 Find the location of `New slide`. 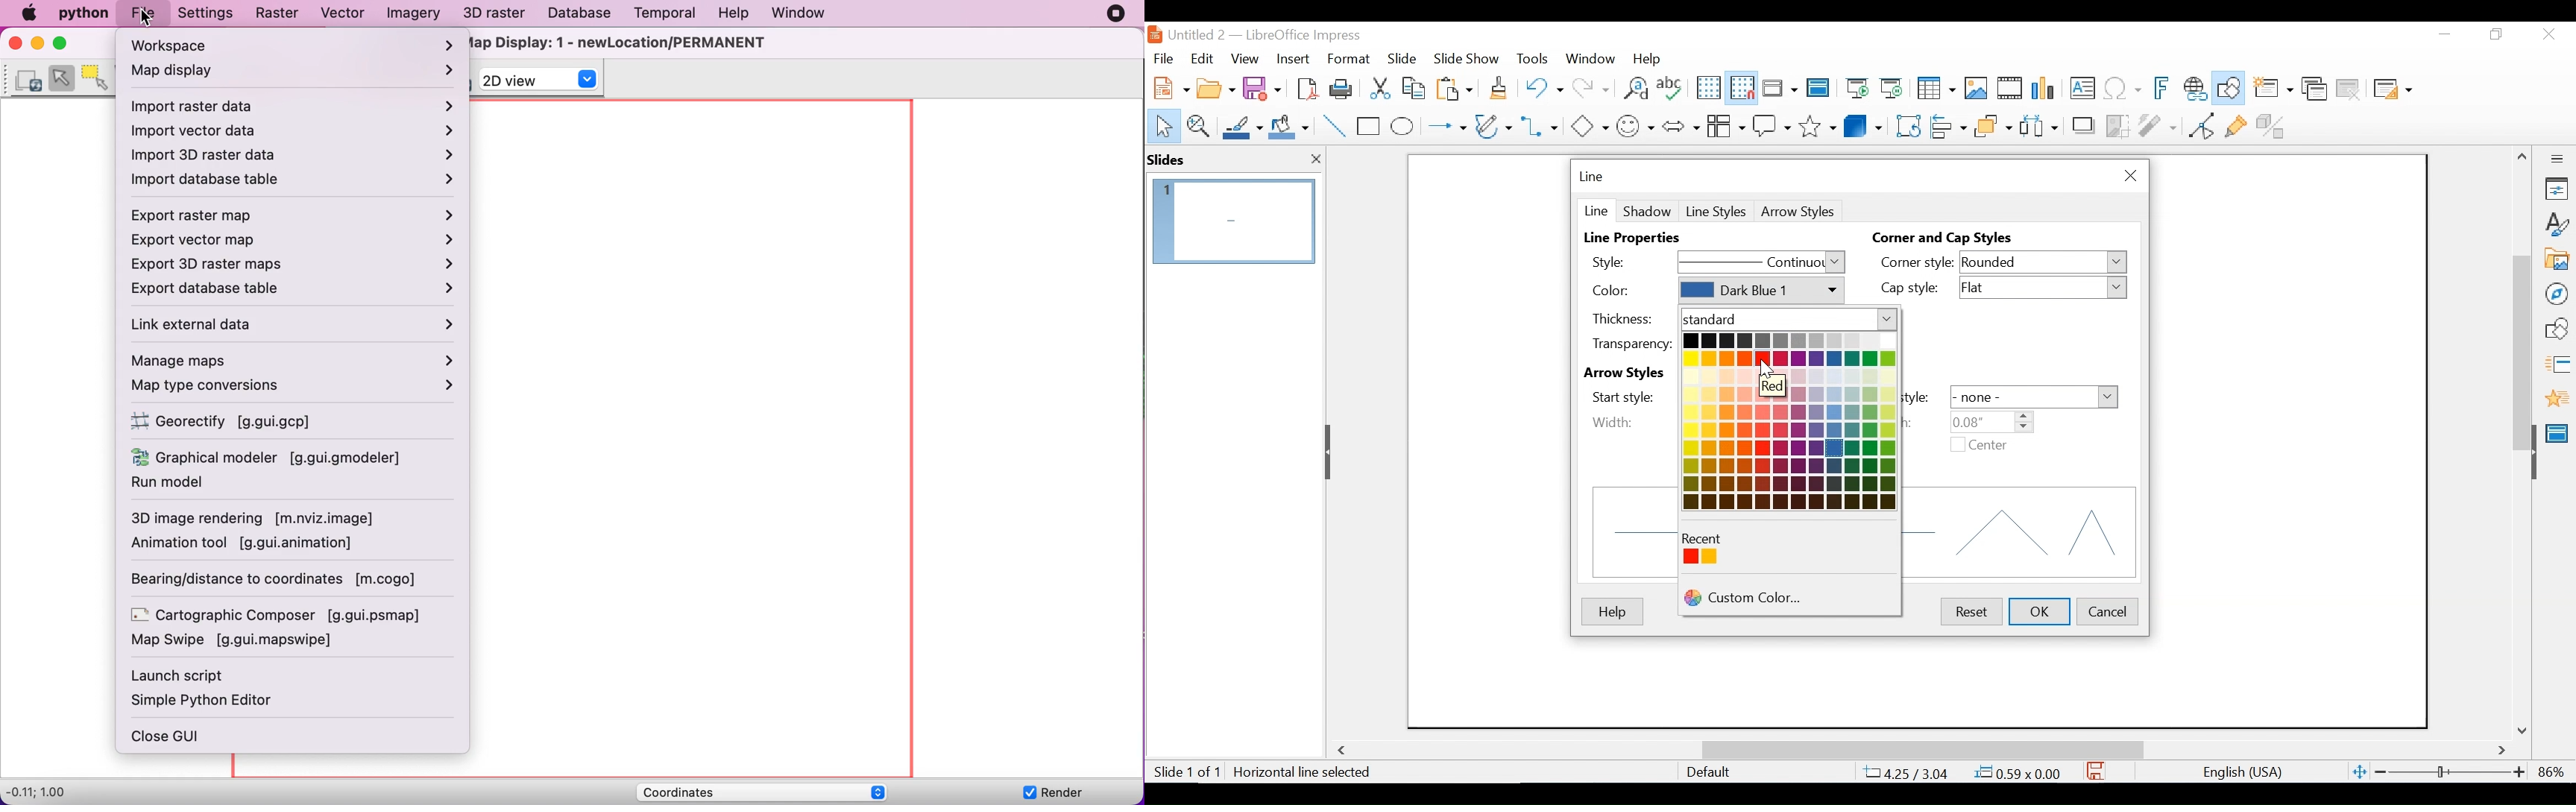

New slide is located at coordinates (2273, 89).